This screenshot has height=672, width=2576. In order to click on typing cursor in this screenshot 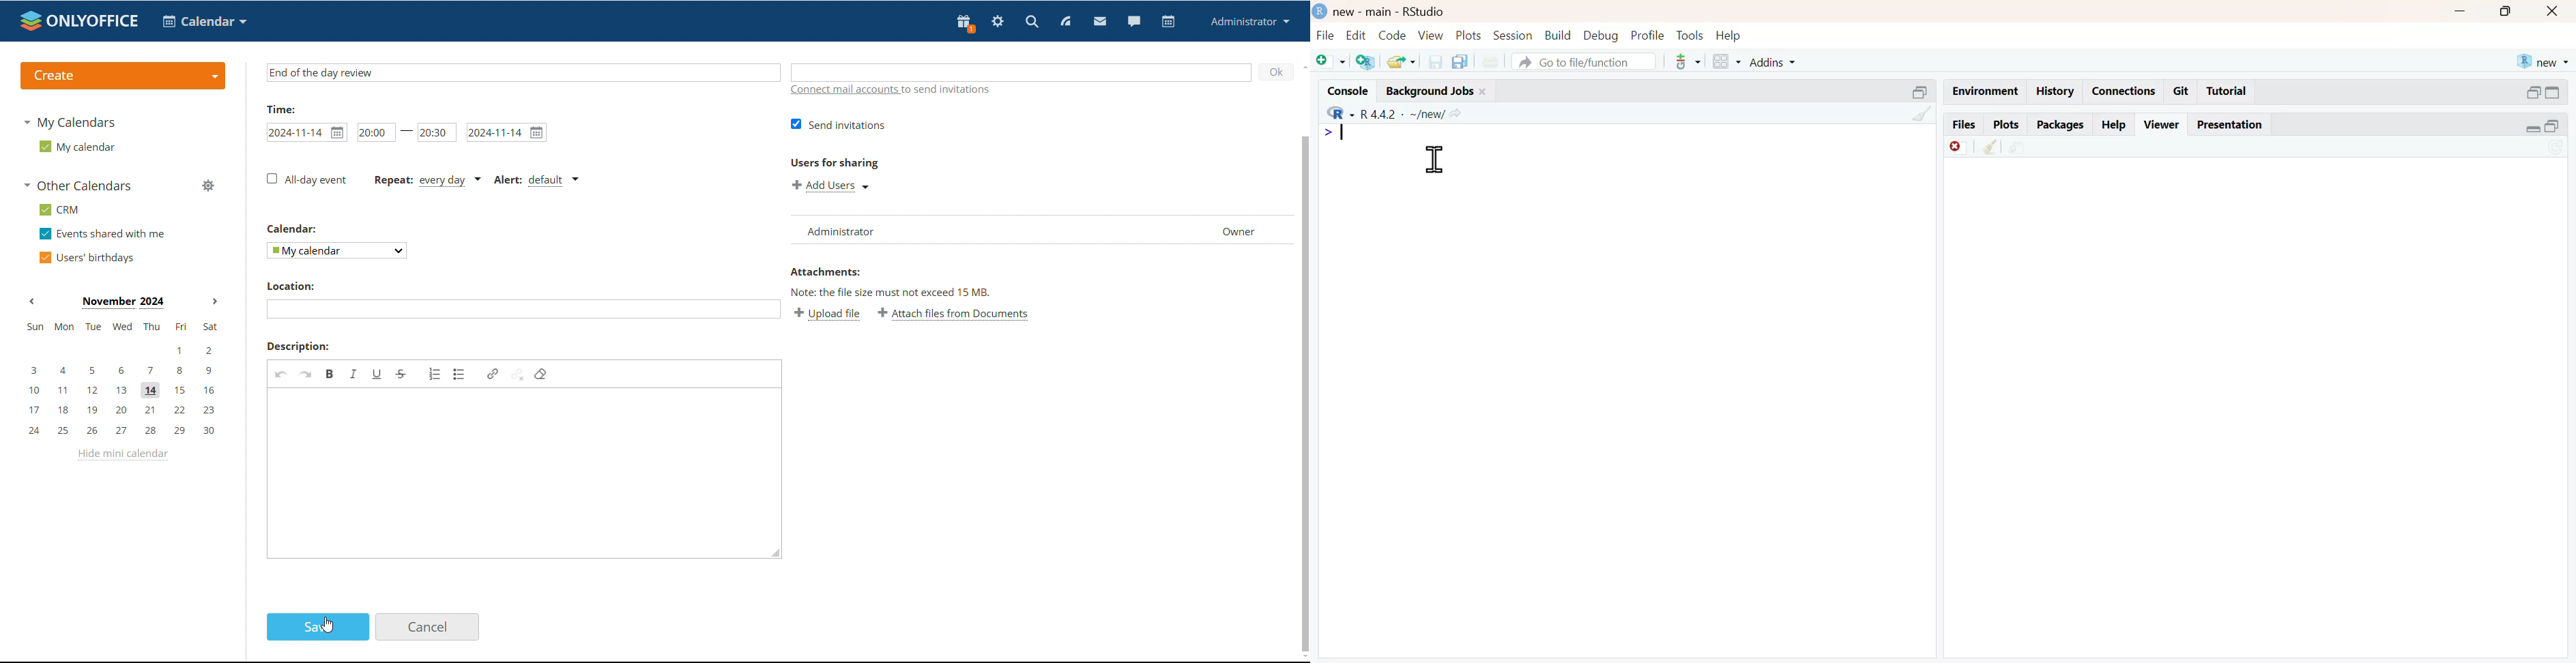, I will do `click(1349, 135)`.